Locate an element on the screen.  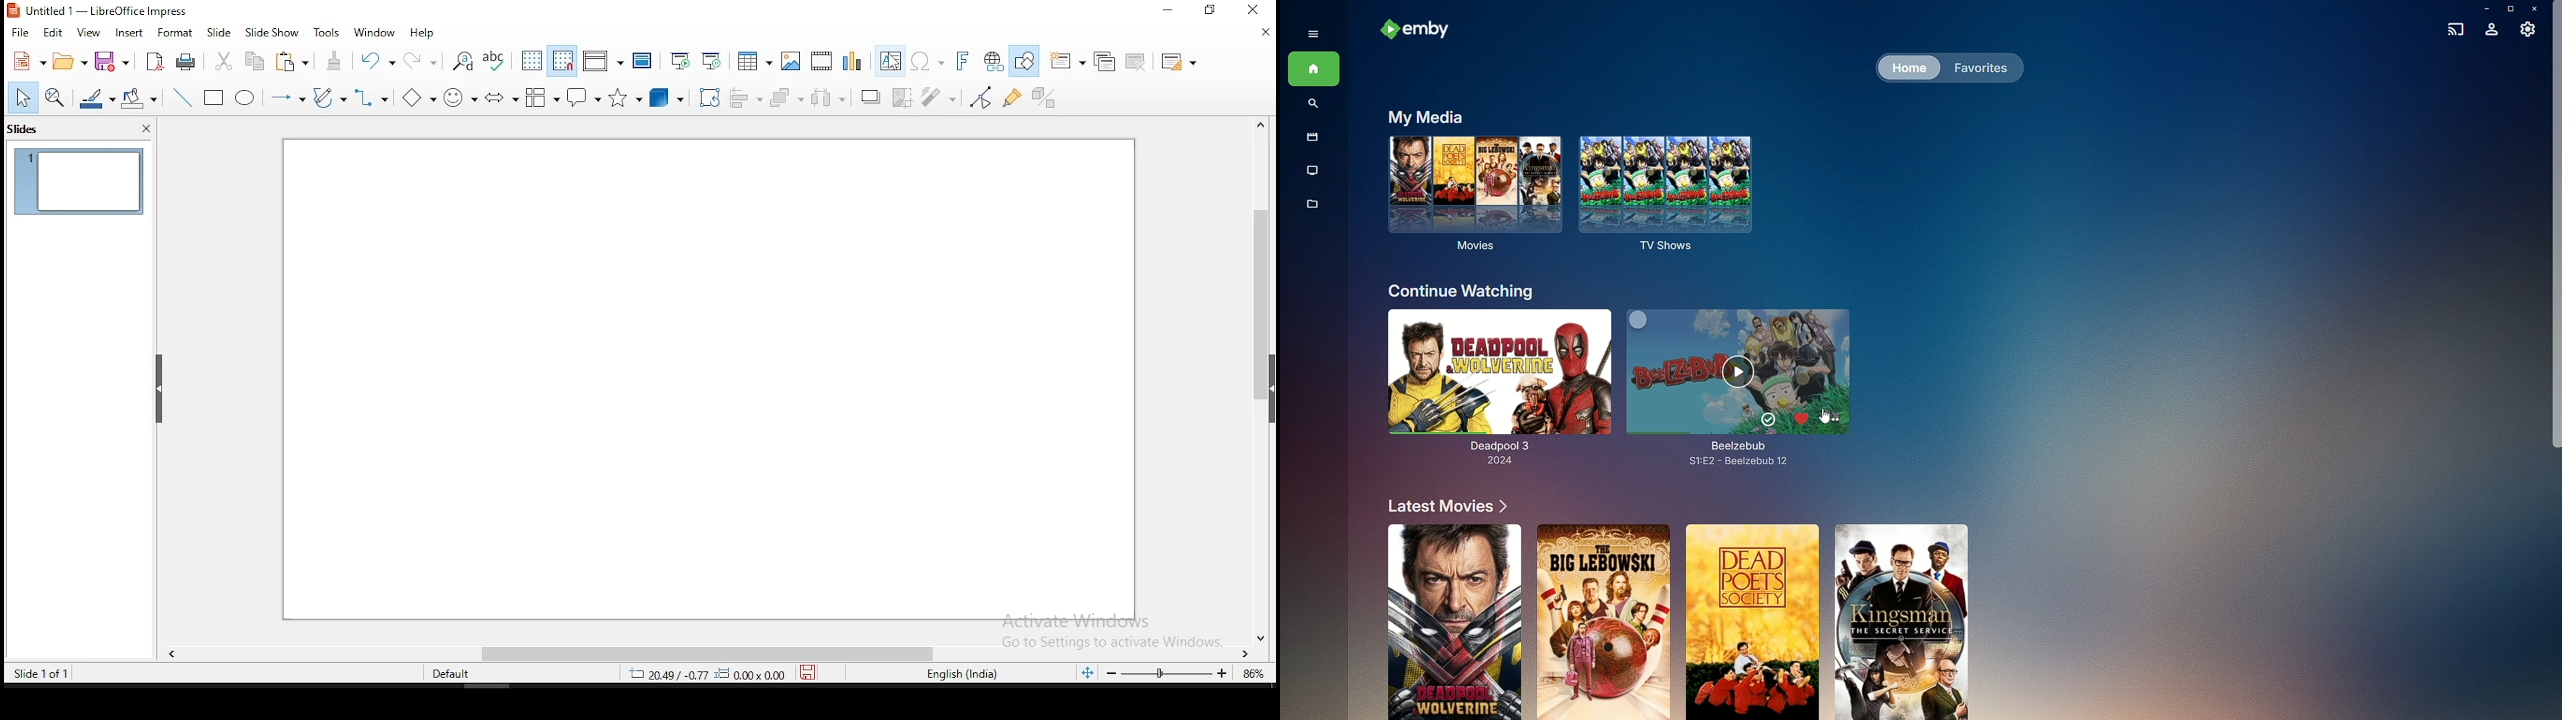
insert image is located at coordinates (792, 61).